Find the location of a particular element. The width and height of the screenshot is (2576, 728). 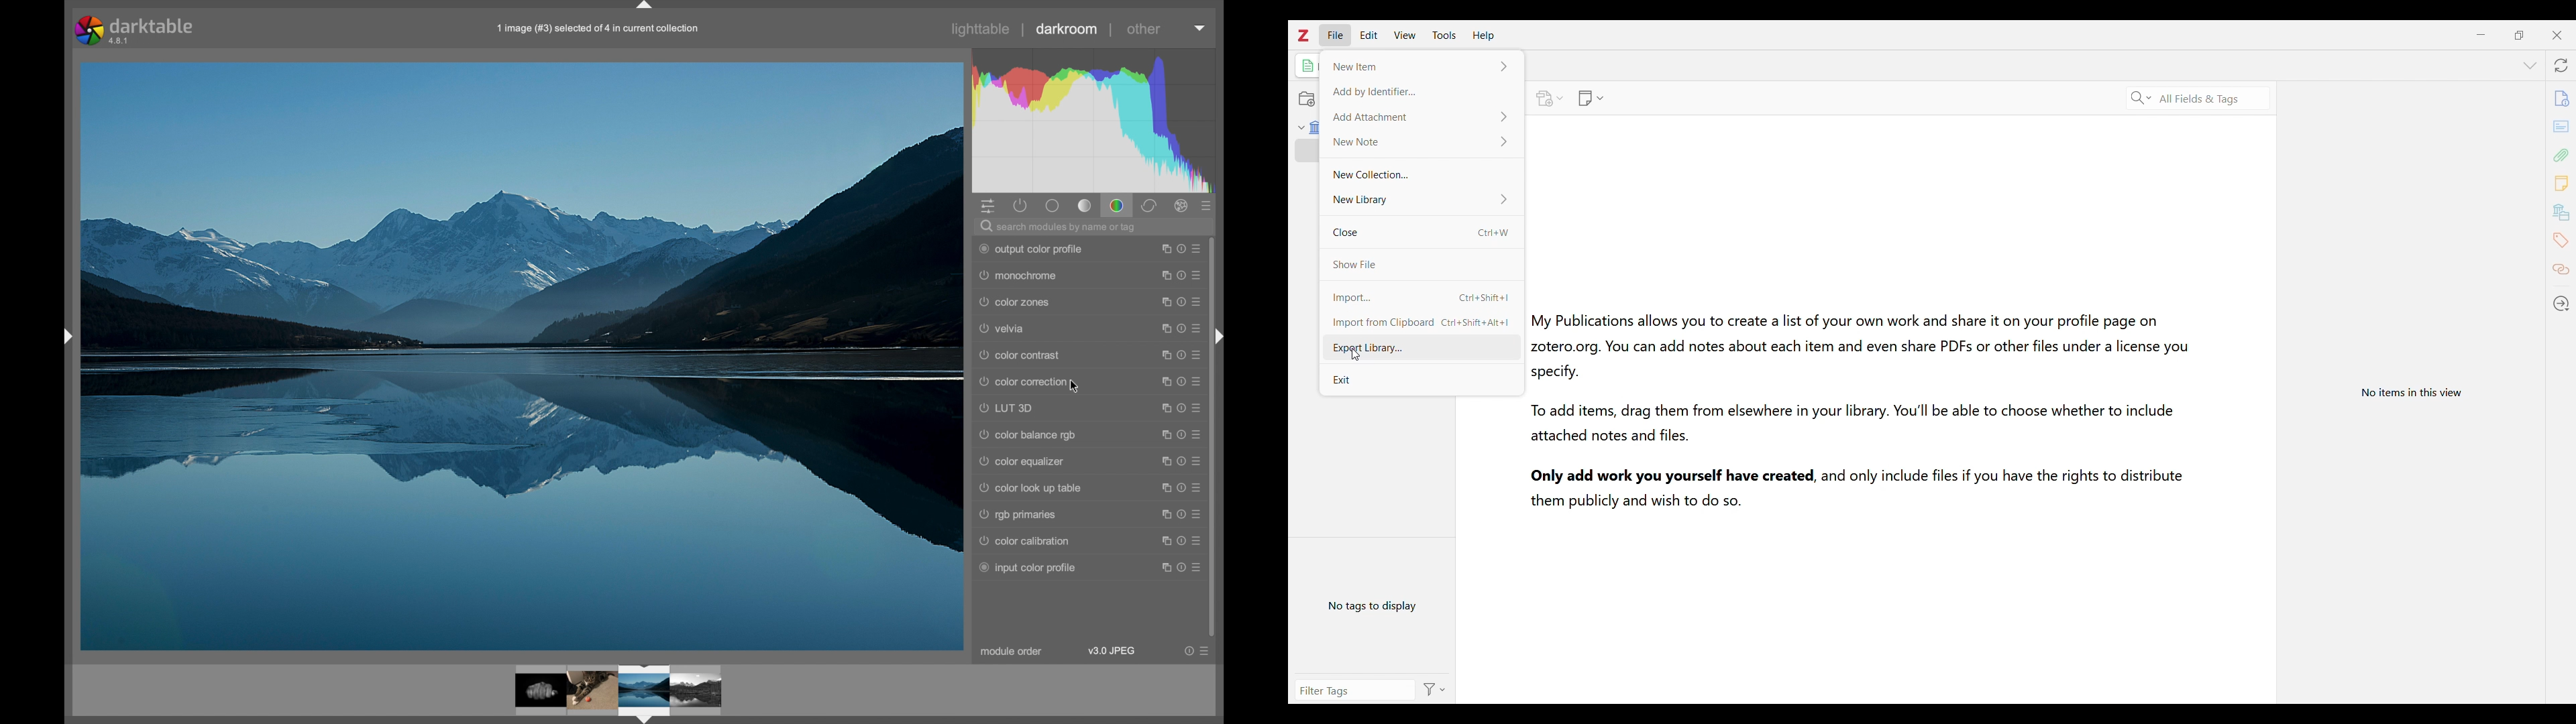

Help is located at coordinates (1483, 36).